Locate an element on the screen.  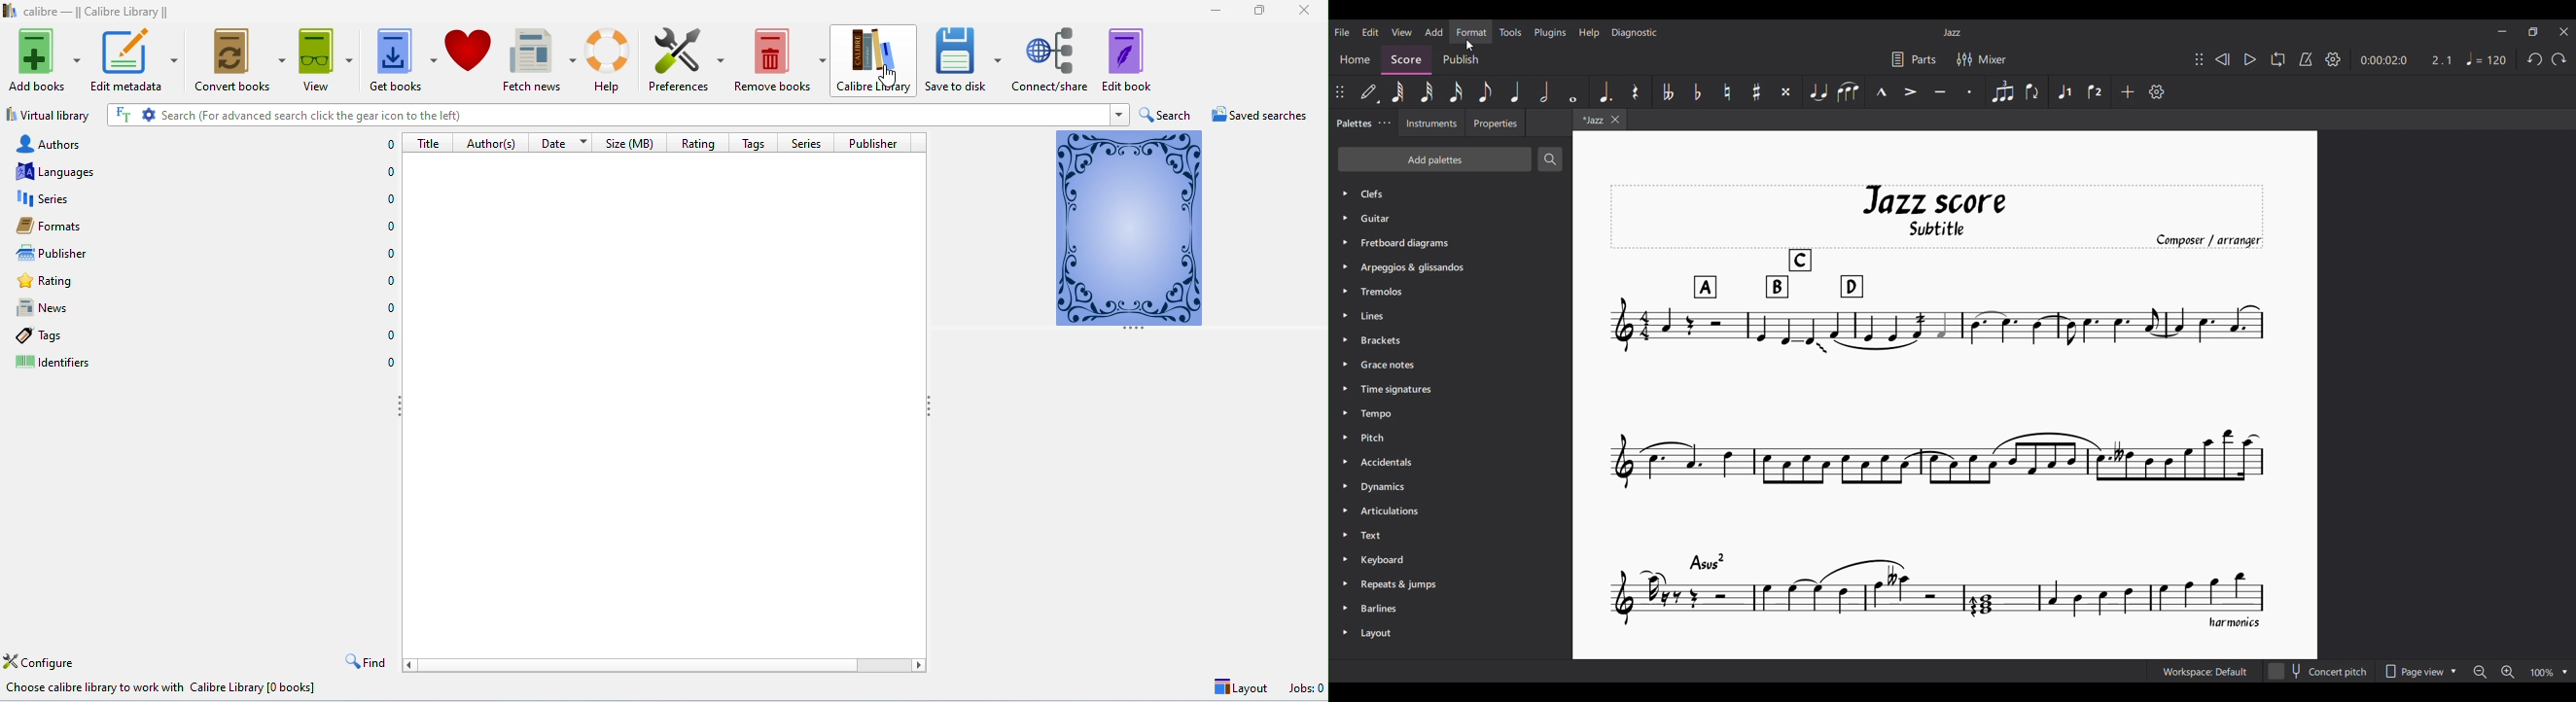
minimize is located at coordinates (1216, 12).